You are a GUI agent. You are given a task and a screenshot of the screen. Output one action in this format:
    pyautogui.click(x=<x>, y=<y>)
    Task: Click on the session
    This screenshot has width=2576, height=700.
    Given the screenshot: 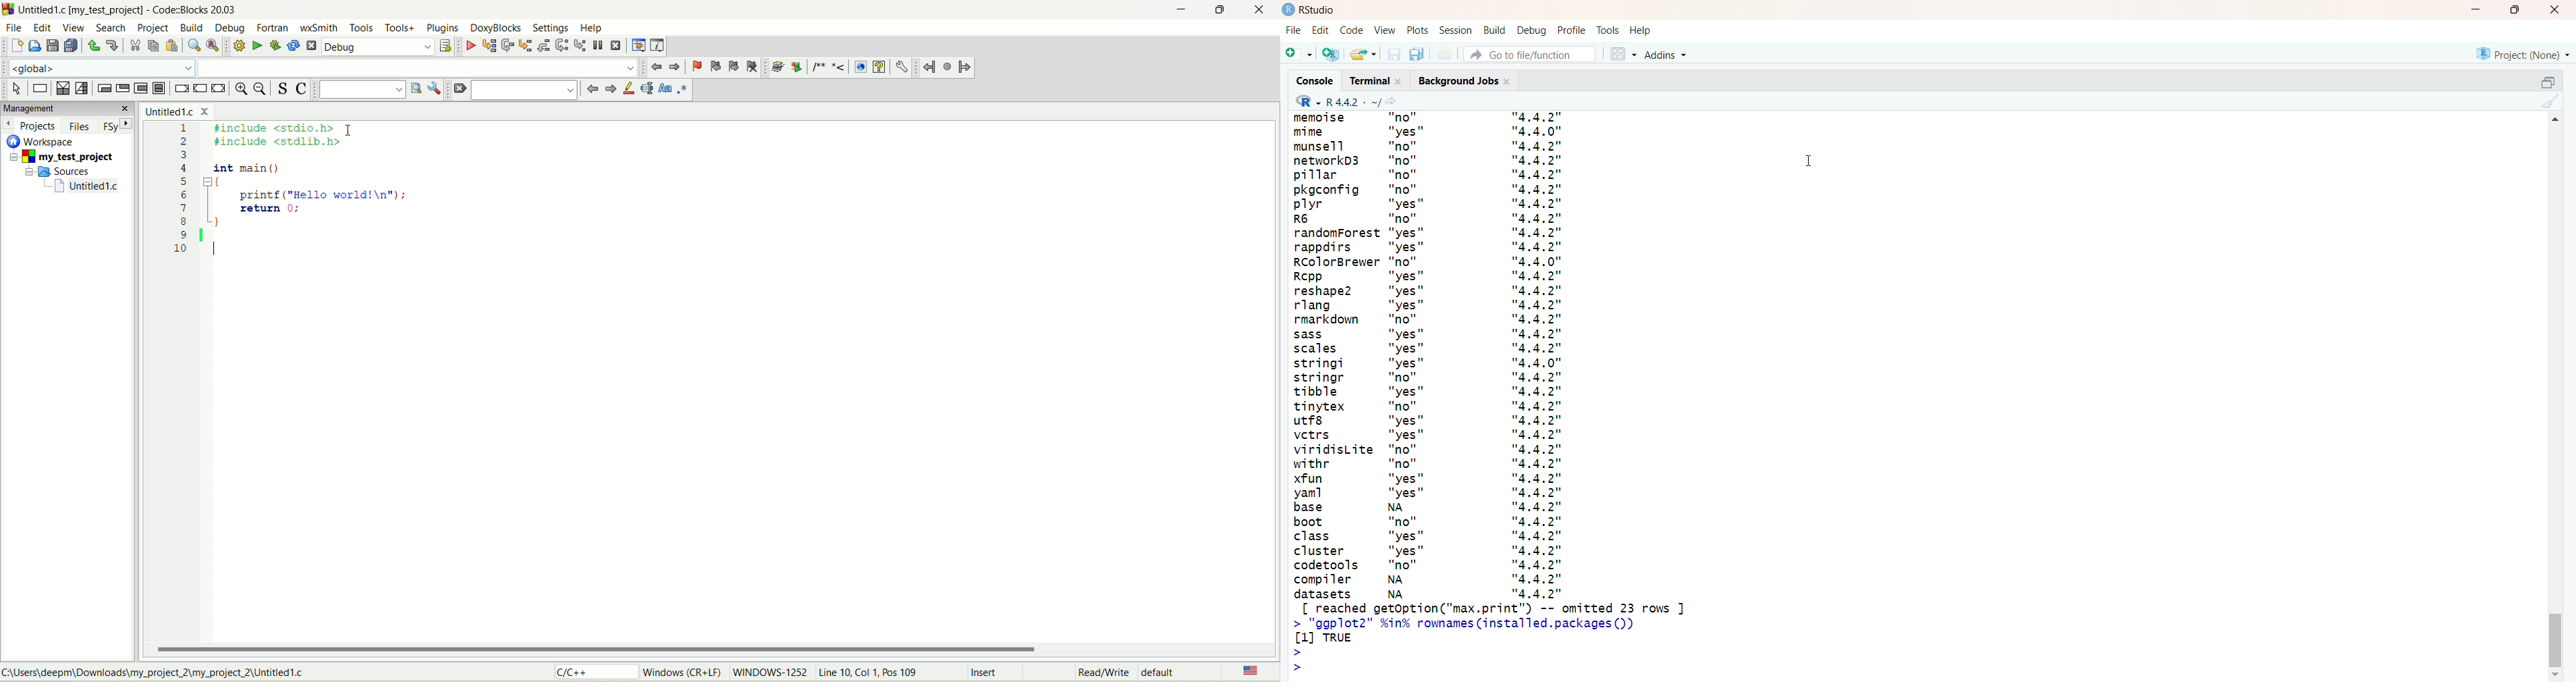 What is the action you would take?
    pyautogui.click(x=1456, y=30)
    